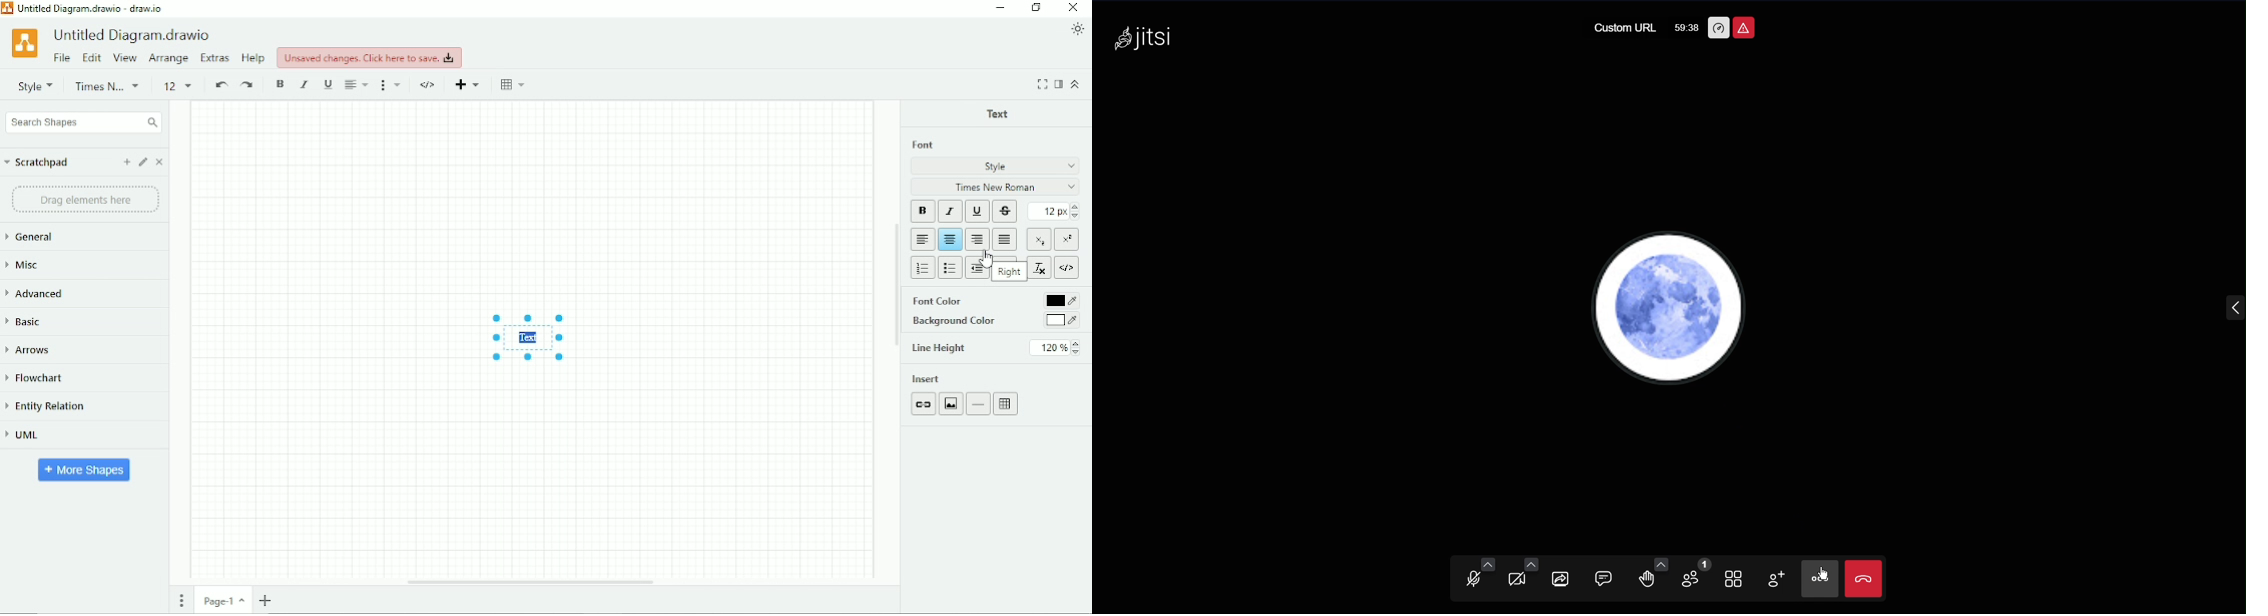  I want to click on HTML, so click(1067, 268).